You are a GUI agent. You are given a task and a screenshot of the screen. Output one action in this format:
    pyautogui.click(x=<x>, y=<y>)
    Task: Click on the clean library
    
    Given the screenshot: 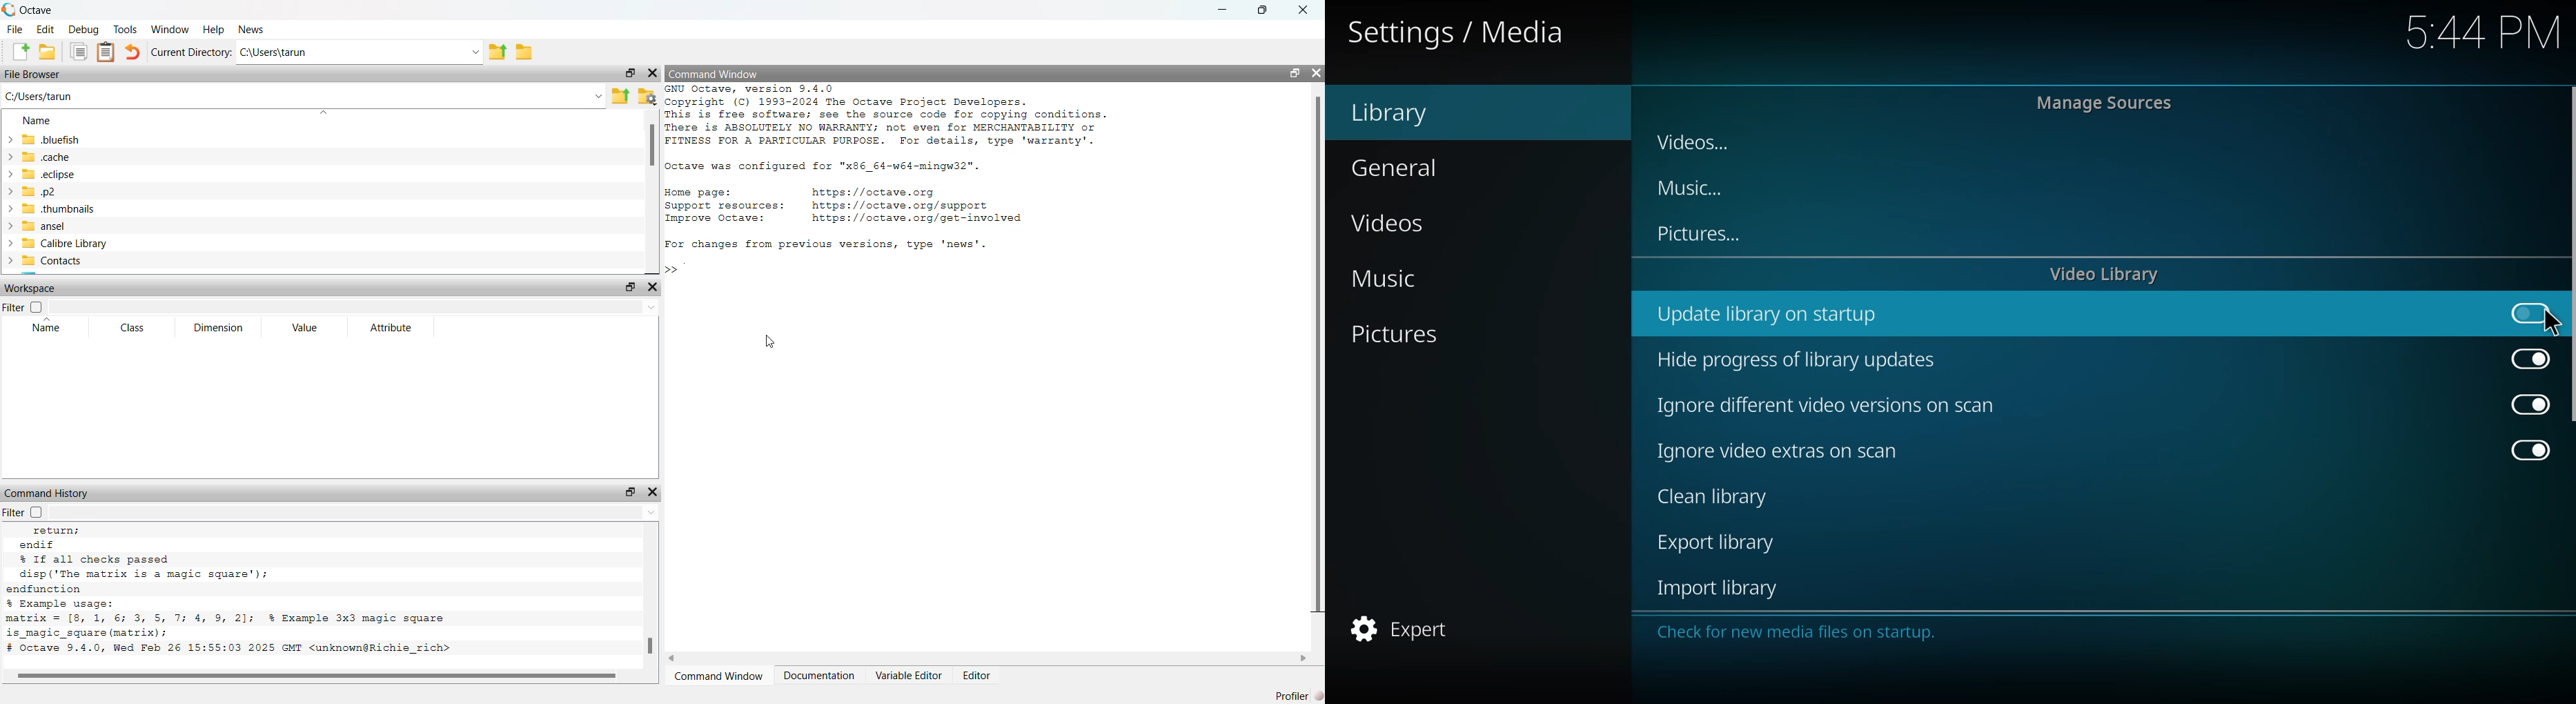 What is the action you would take?
    pyautogui.click(x=1715, y=497)
    